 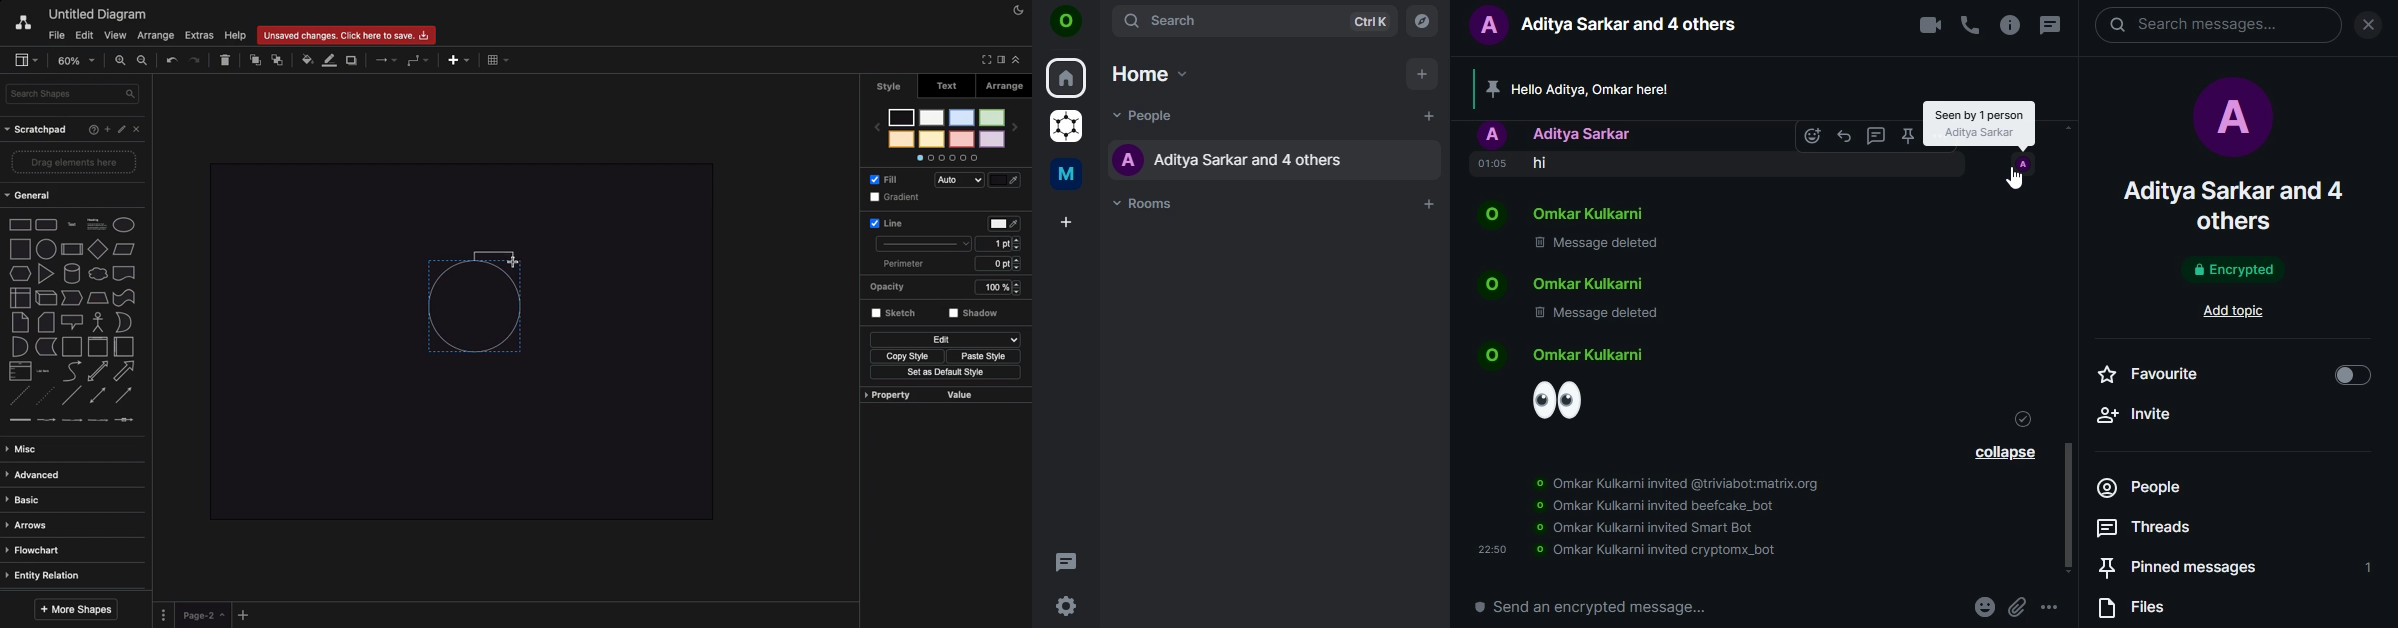 What do you see at coordinates (1572, 384) in the screenshot?
I see `emoji` at bounding box center [1572, 384].